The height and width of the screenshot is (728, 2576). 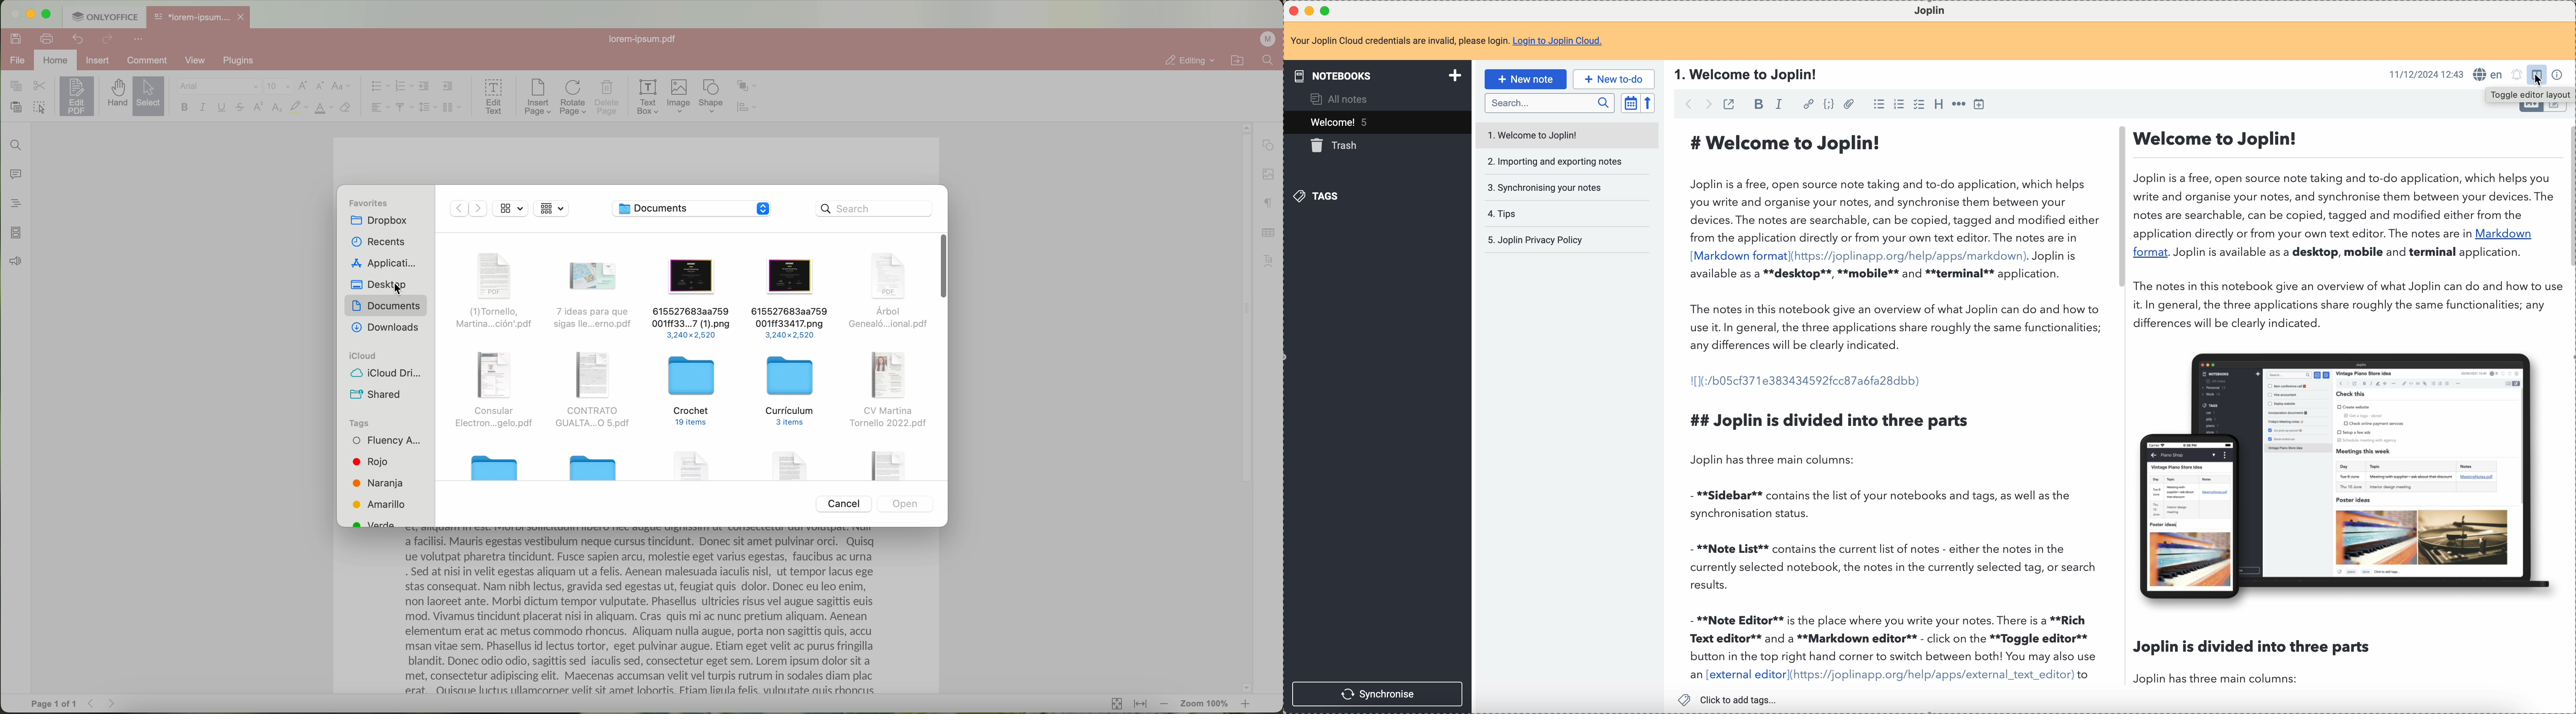 What do you see at coordinates (218, 87) in the screenshot?
I see `Arial` at bounding box center [218, 87].